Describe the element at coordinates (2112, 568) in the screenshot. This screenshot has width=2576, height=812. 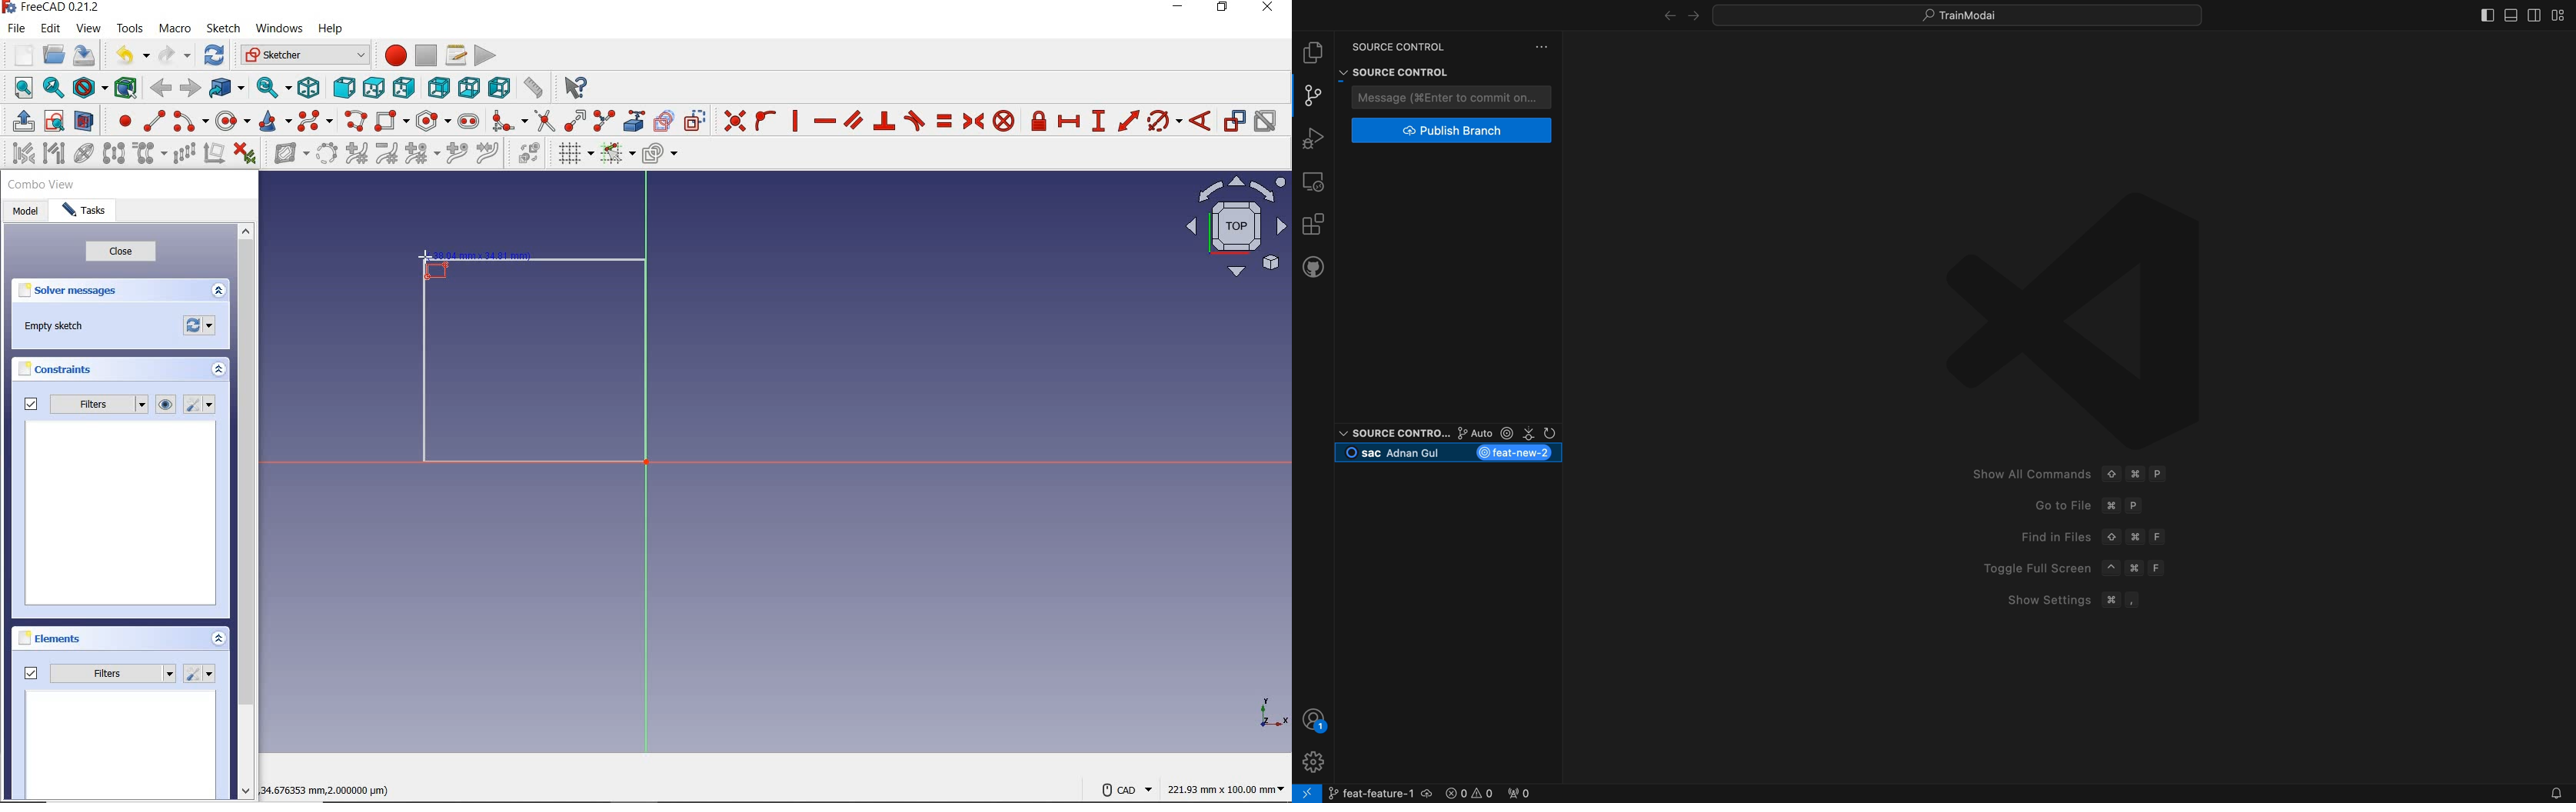
I see `^` at that location.